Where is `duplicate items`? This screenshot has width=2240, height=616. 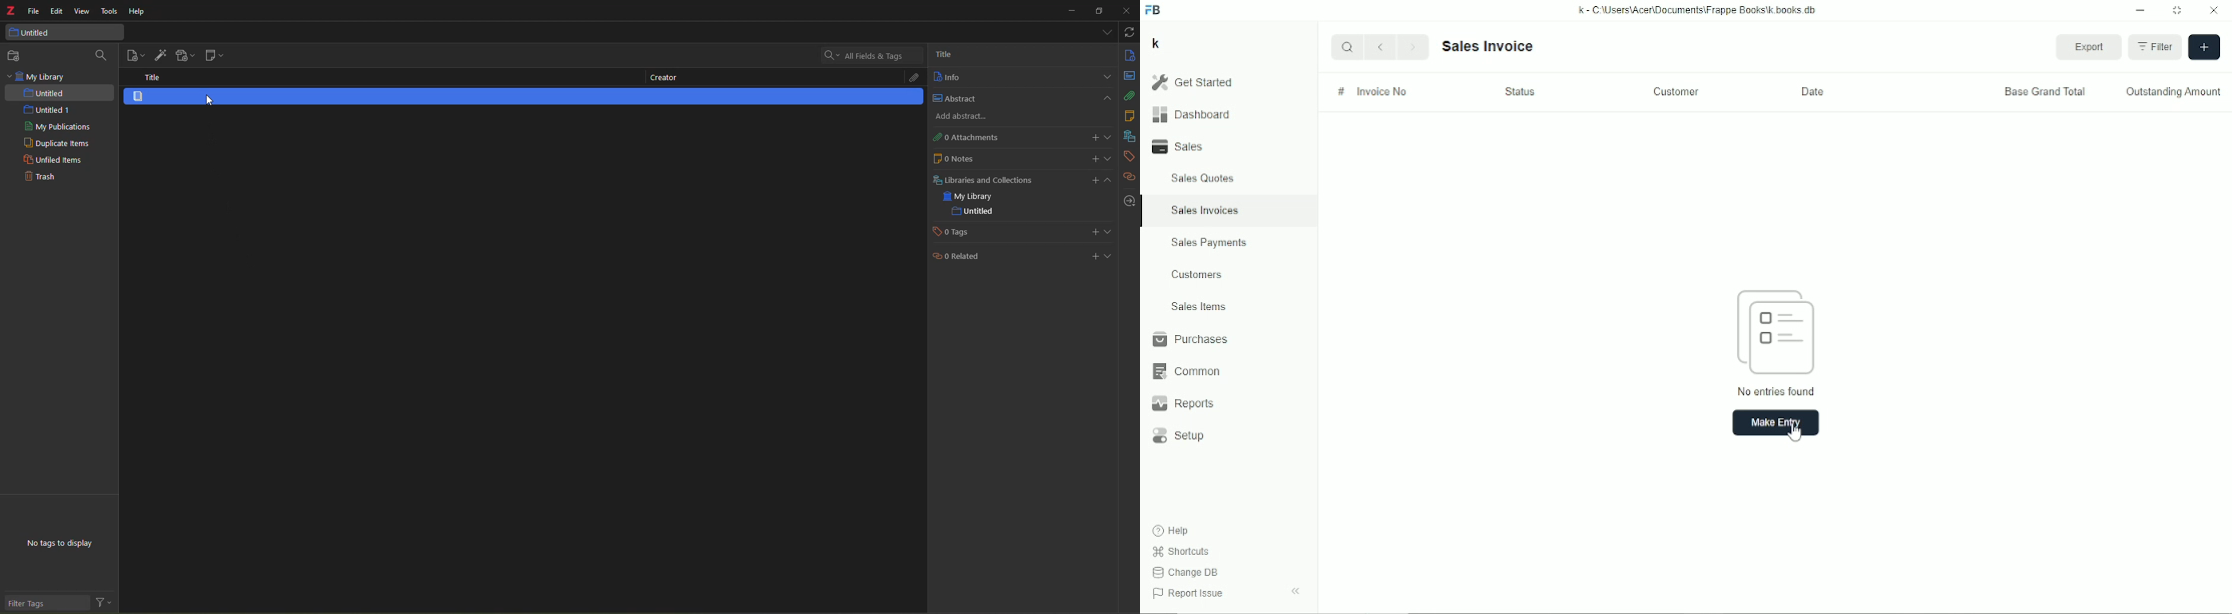
duplicate items is located at coordinates (56, 144).